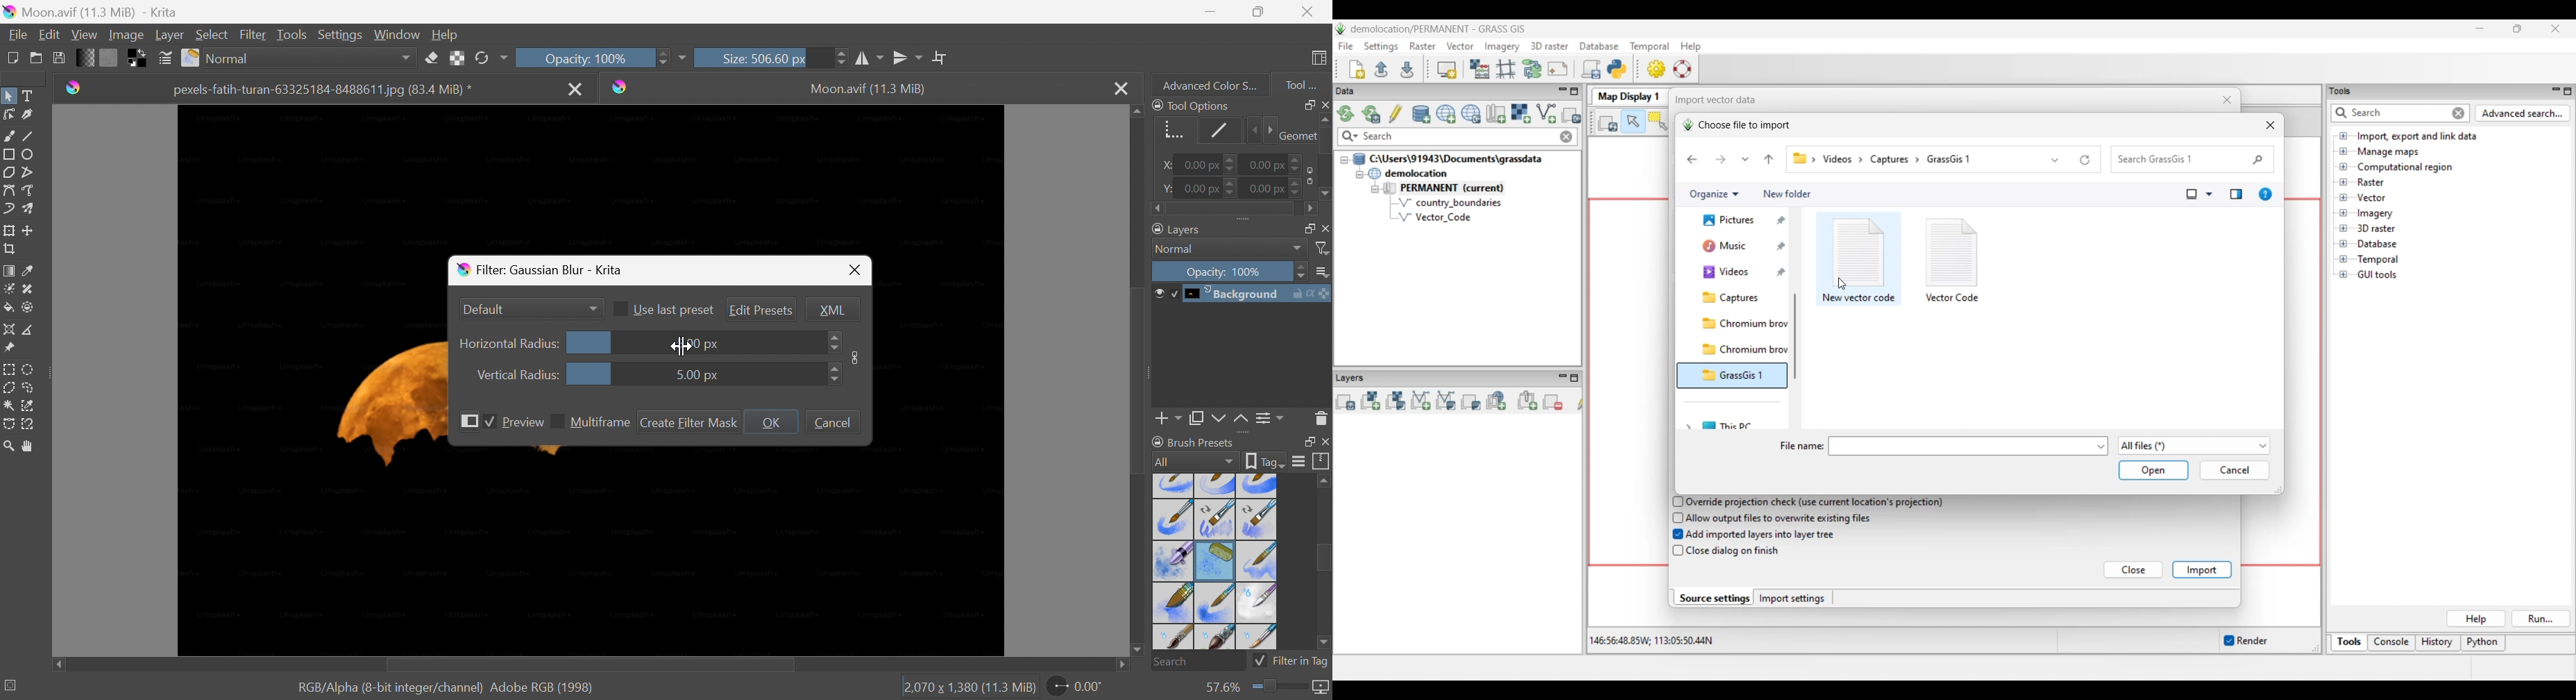 The height and width of the screenshot is (700, 2576). What do you see at coordinates (856, 356) in the screenshot?
I see `Image` at bounding box center [856, 356].